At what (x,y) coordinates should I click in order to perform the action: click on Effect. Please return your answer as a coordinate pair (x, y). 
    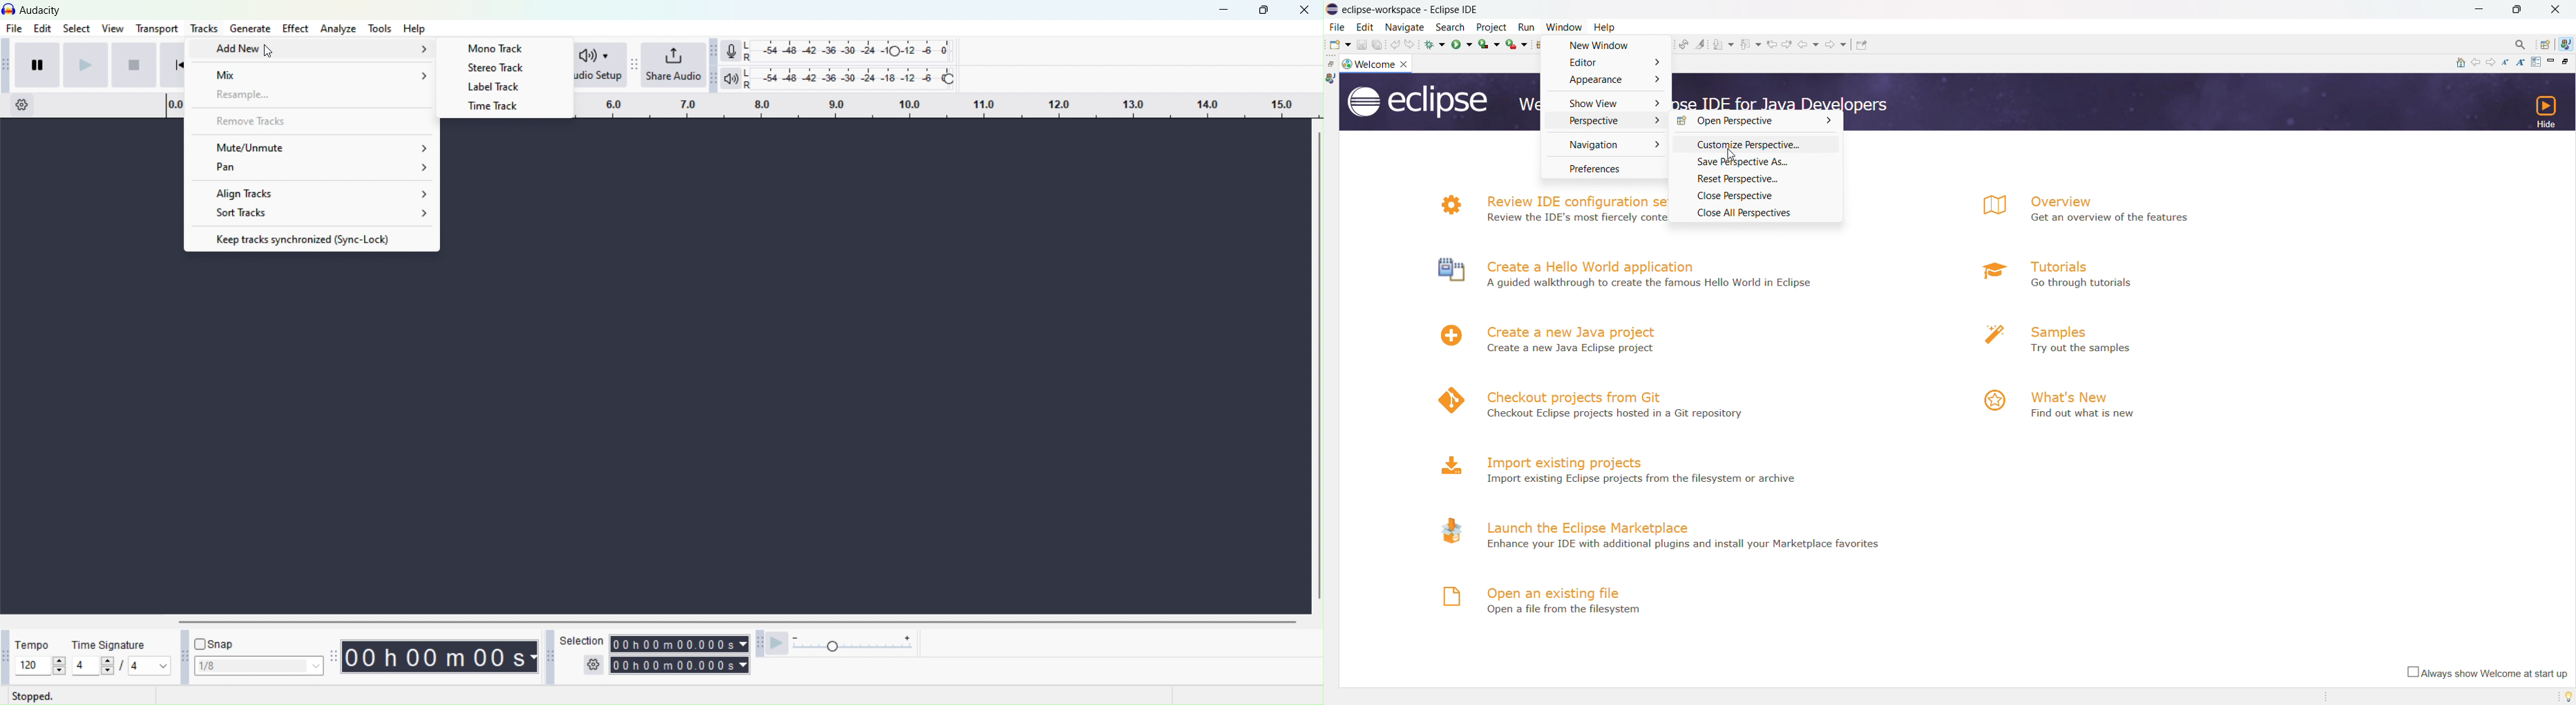
    Looking at the image, I should click on (292, 28).